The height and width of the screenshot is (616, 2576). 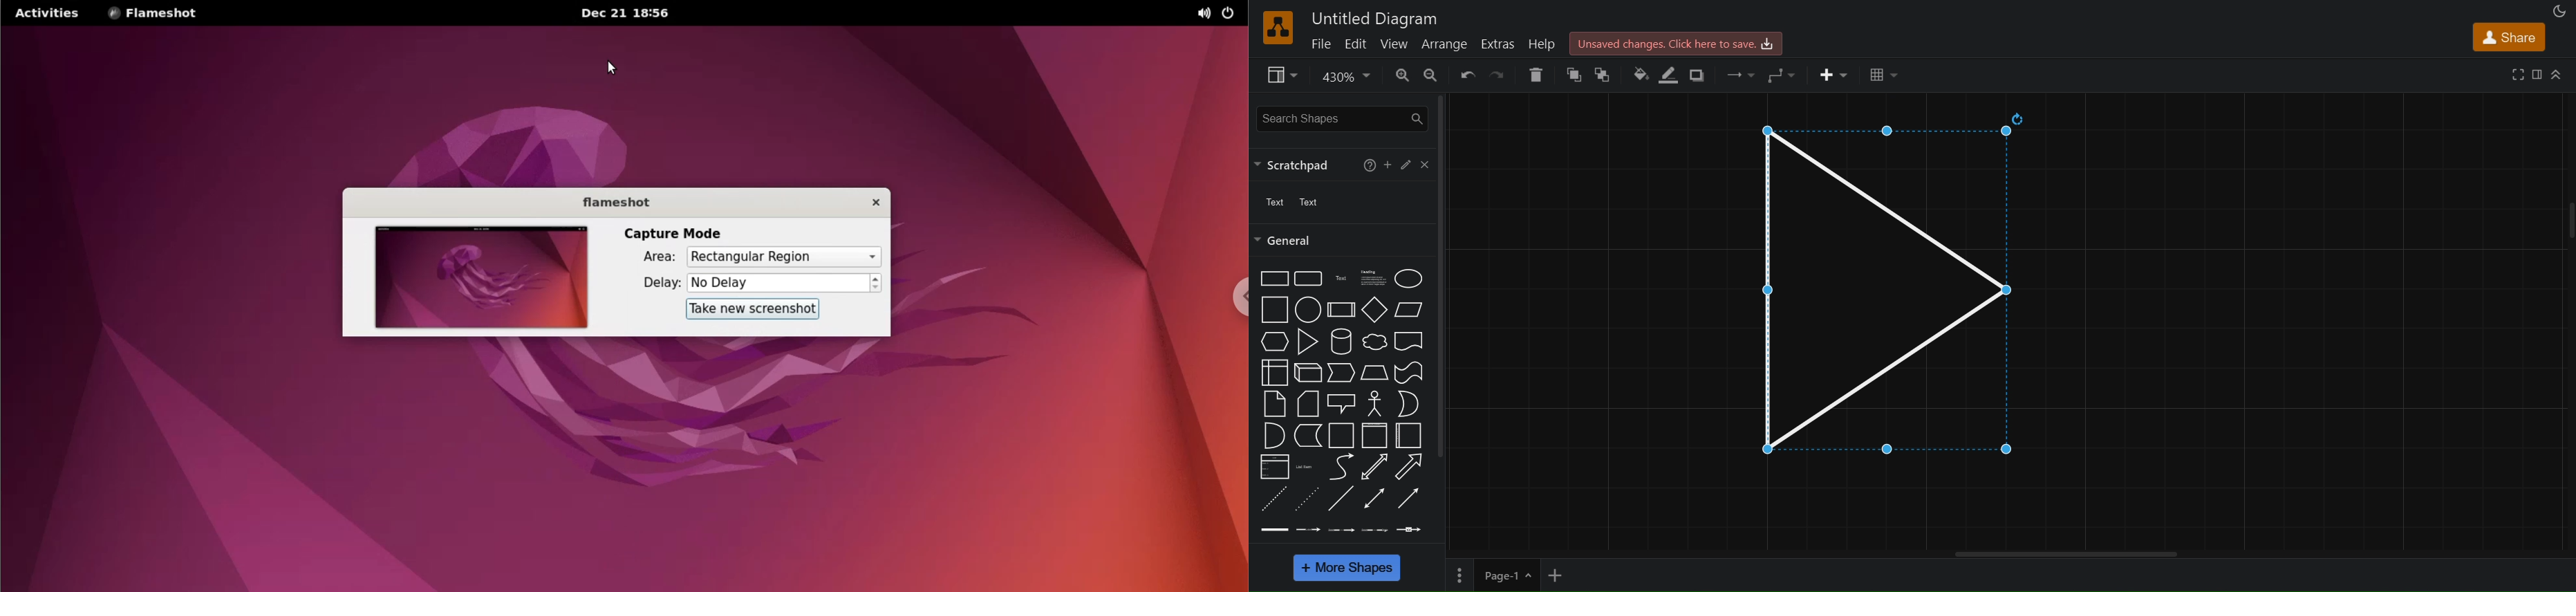 What do you see at coordinates (2066, 554) in the screenshot?
I see `Horizontal scroll bar` at bounding box center [2066, 554].